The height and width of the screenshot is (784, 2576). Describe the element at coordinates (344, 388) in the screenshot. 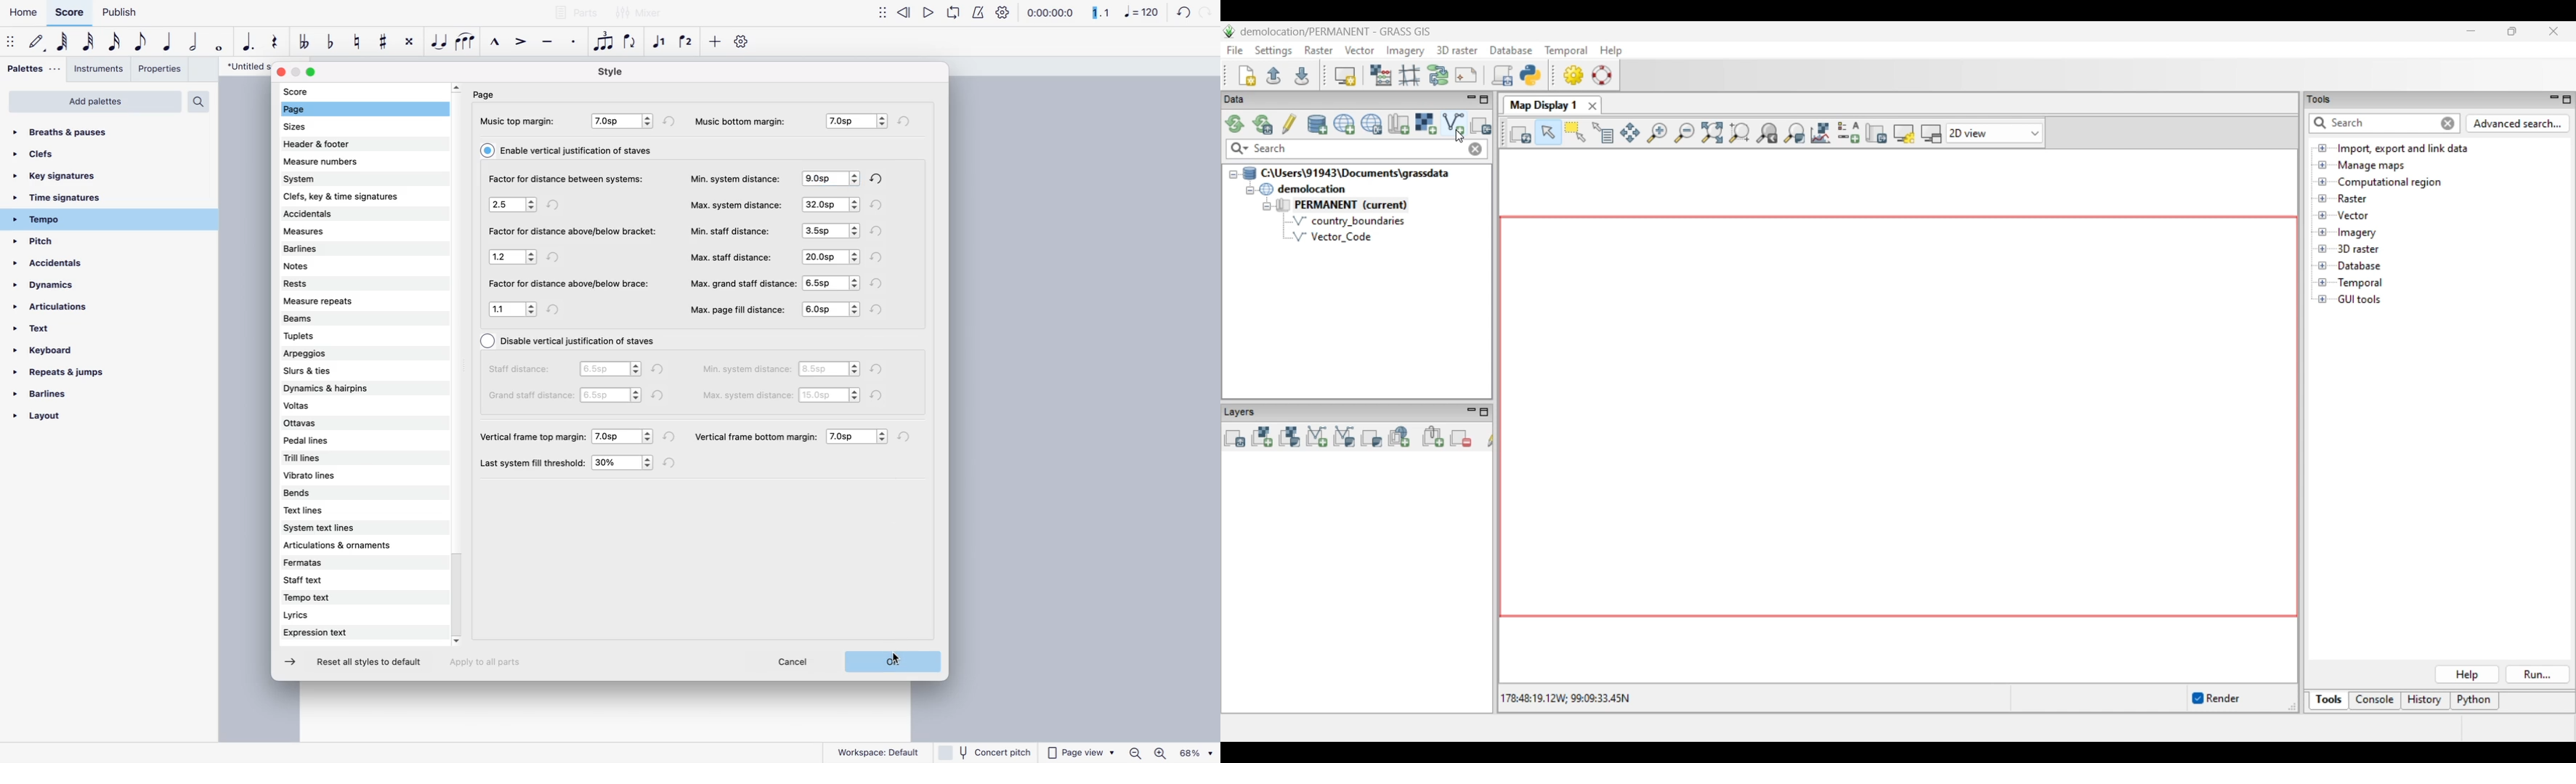

I see `dynamics & hairpins` at that location.